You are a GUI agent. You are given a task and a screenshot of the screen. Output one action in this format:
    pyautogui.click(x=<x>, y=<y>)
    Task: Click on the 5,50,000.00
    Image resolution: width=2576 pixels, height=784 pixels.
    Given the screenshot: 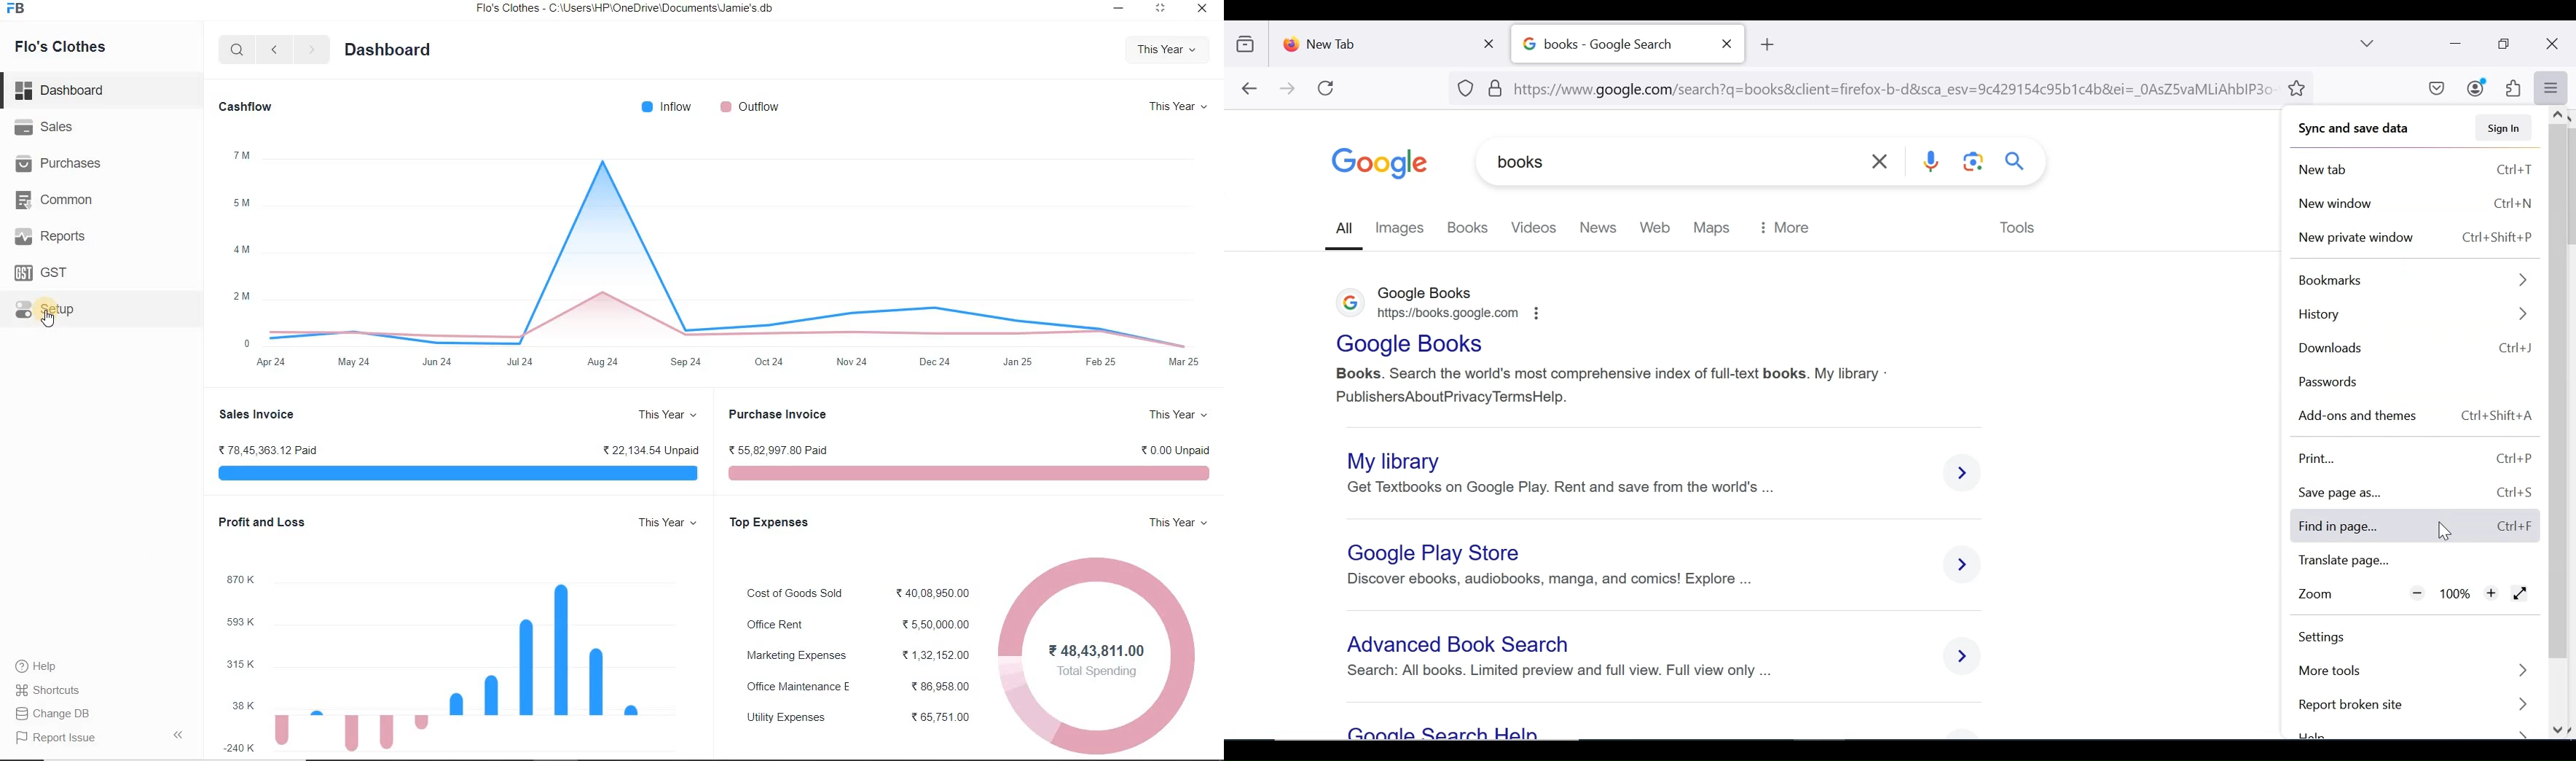 What is the action you would take?
    pyautogui.click(x=936, y=623)
    